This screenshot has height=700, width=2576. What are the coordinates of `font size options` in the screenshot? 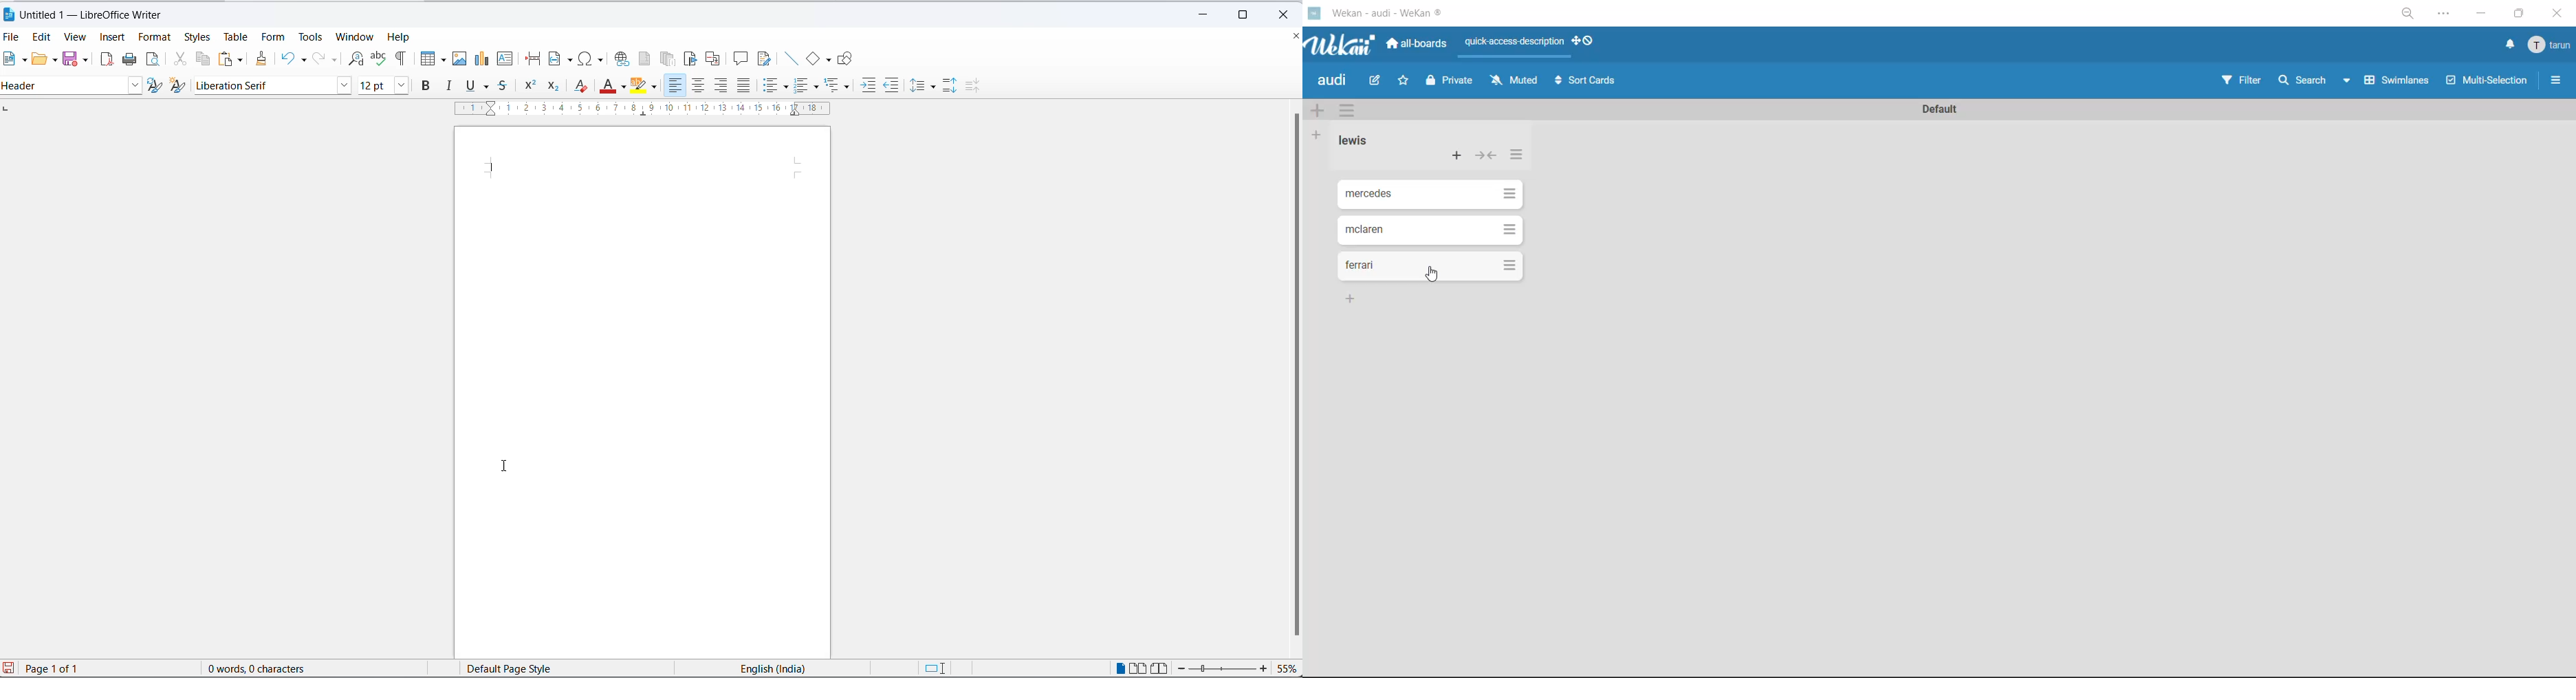 It's located at (399, 86).